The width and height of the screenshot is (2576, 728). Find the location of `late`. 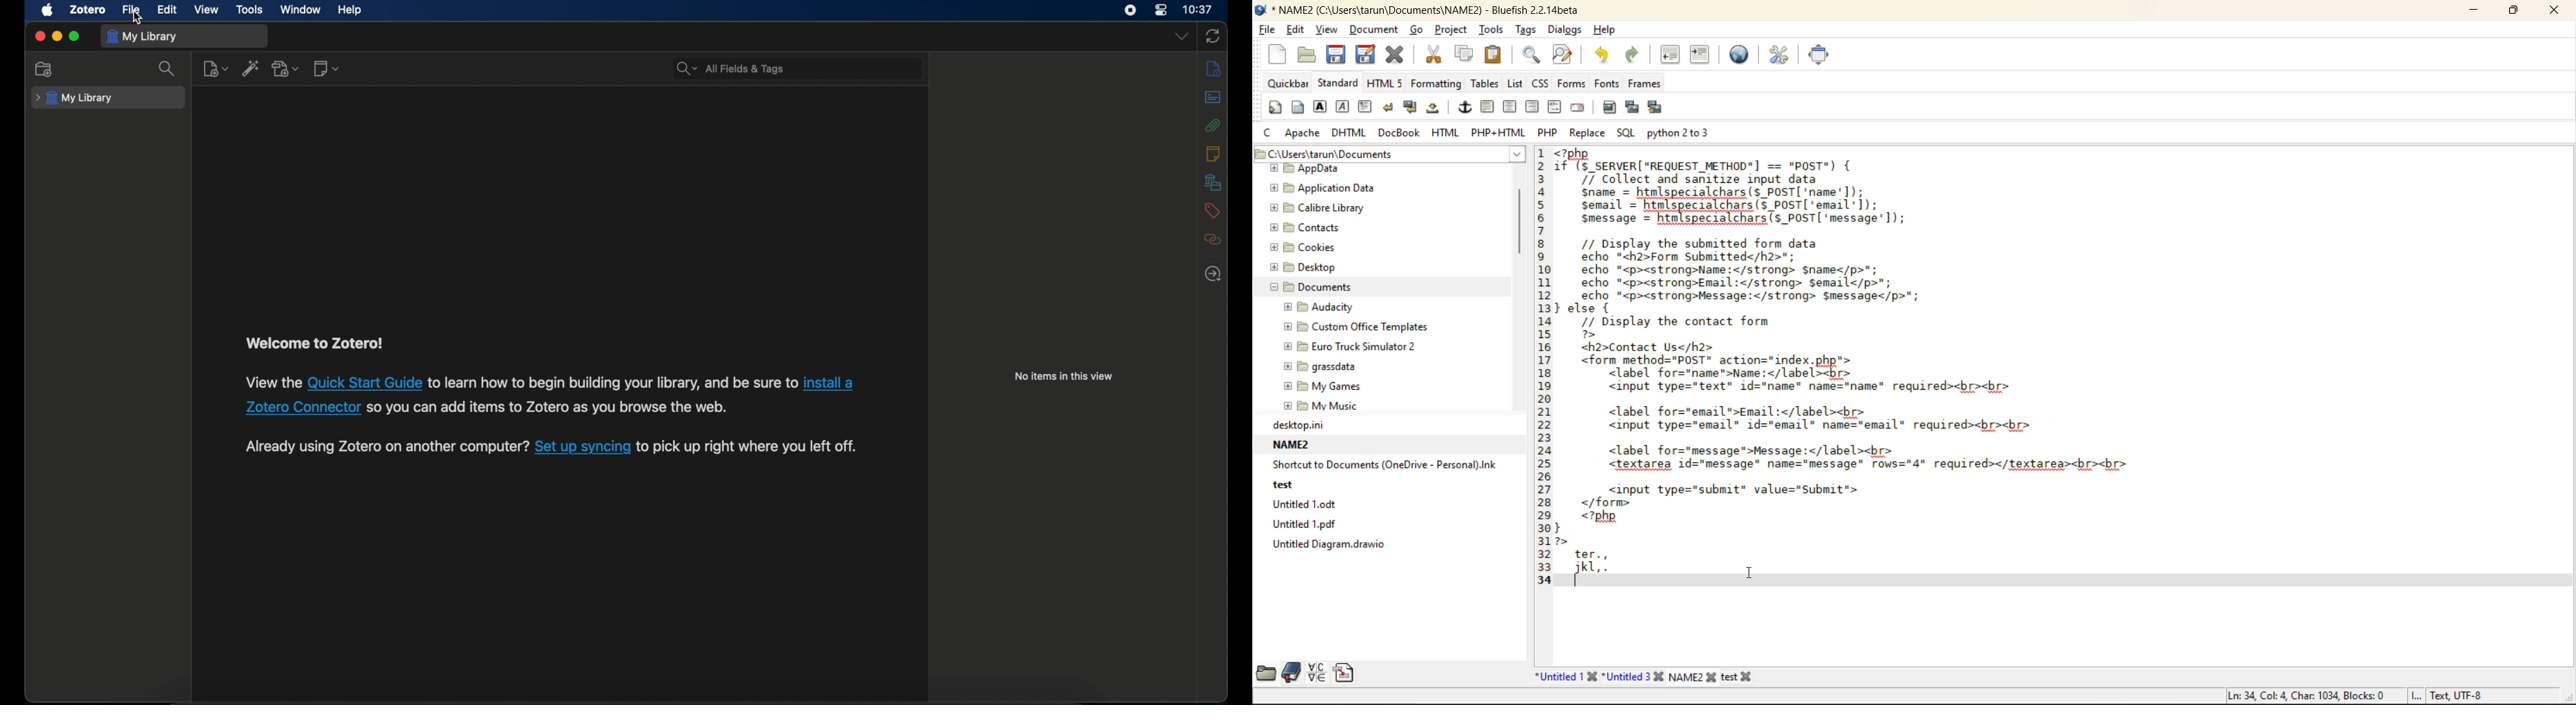

late is located at coordinates (1214, 274).